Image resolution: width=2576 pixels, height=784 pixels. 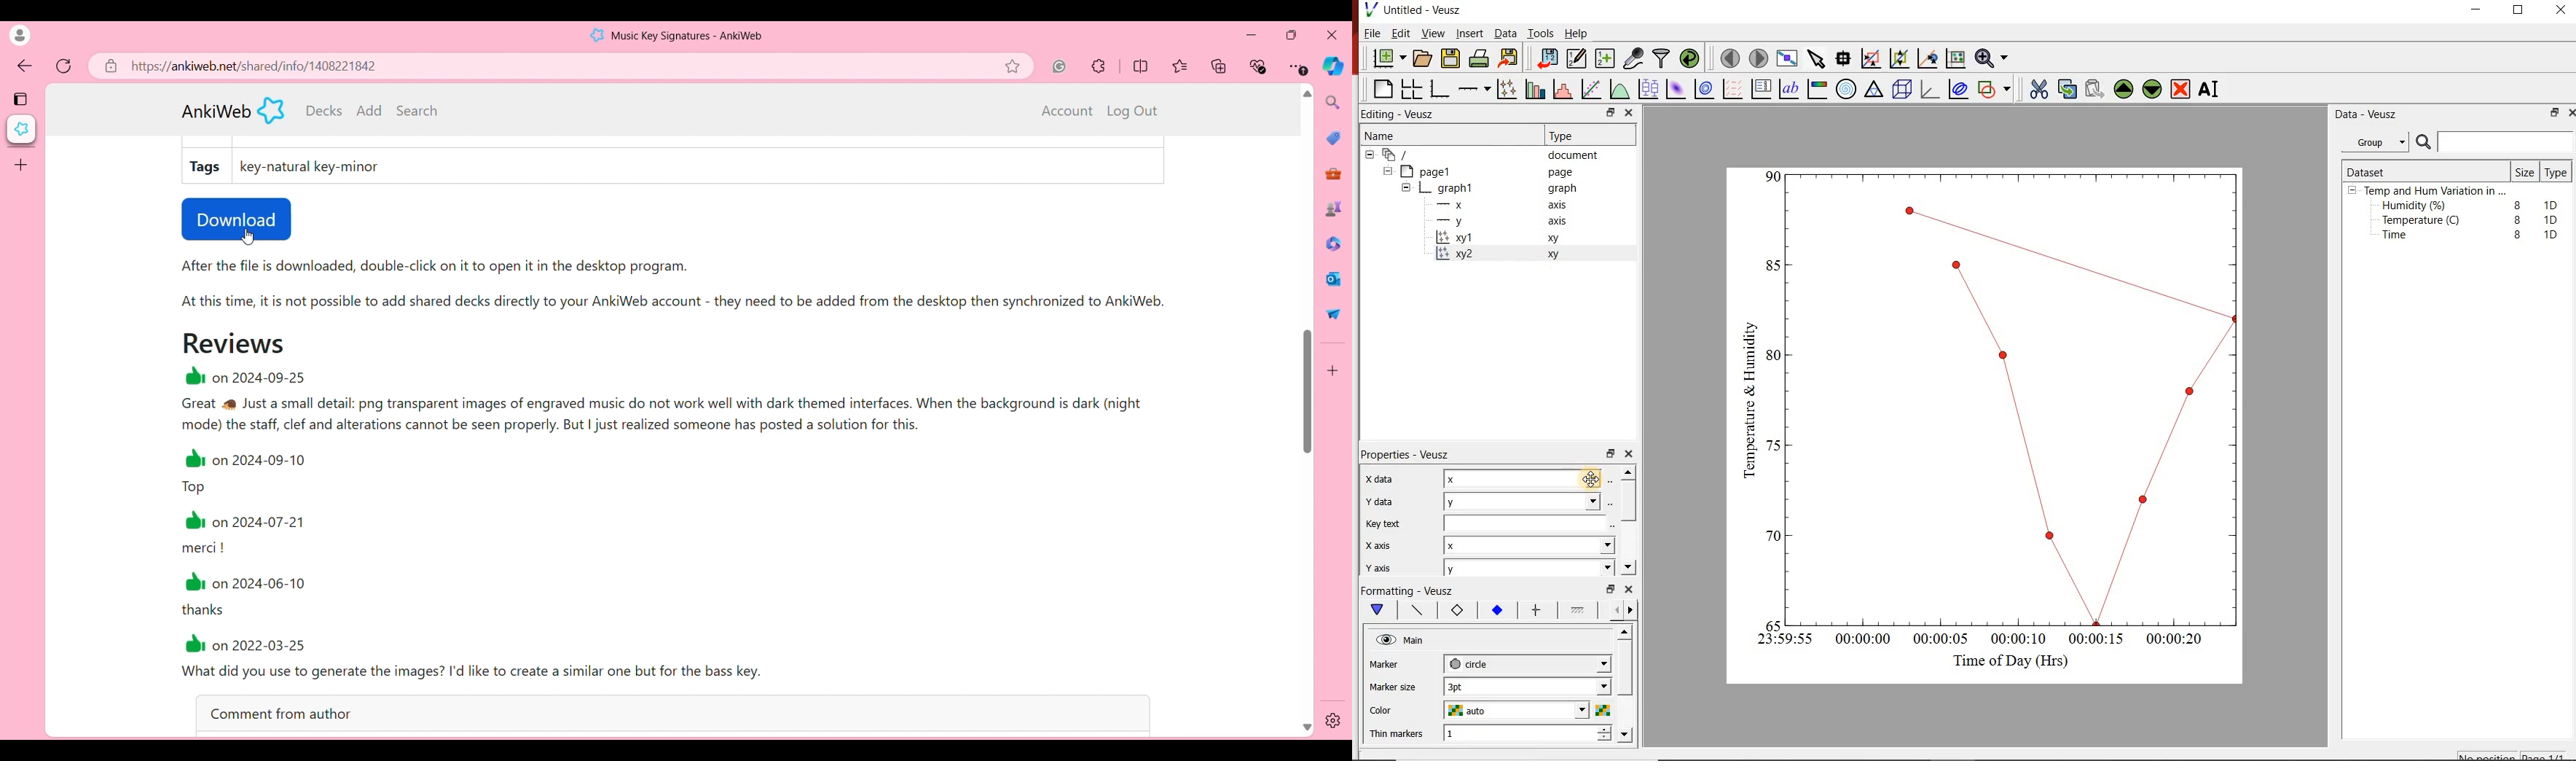 What do you see at coordinates (1018, 66) in the screenshot?
I see `Add current page to favorites` at bounding box center [1018, 66].